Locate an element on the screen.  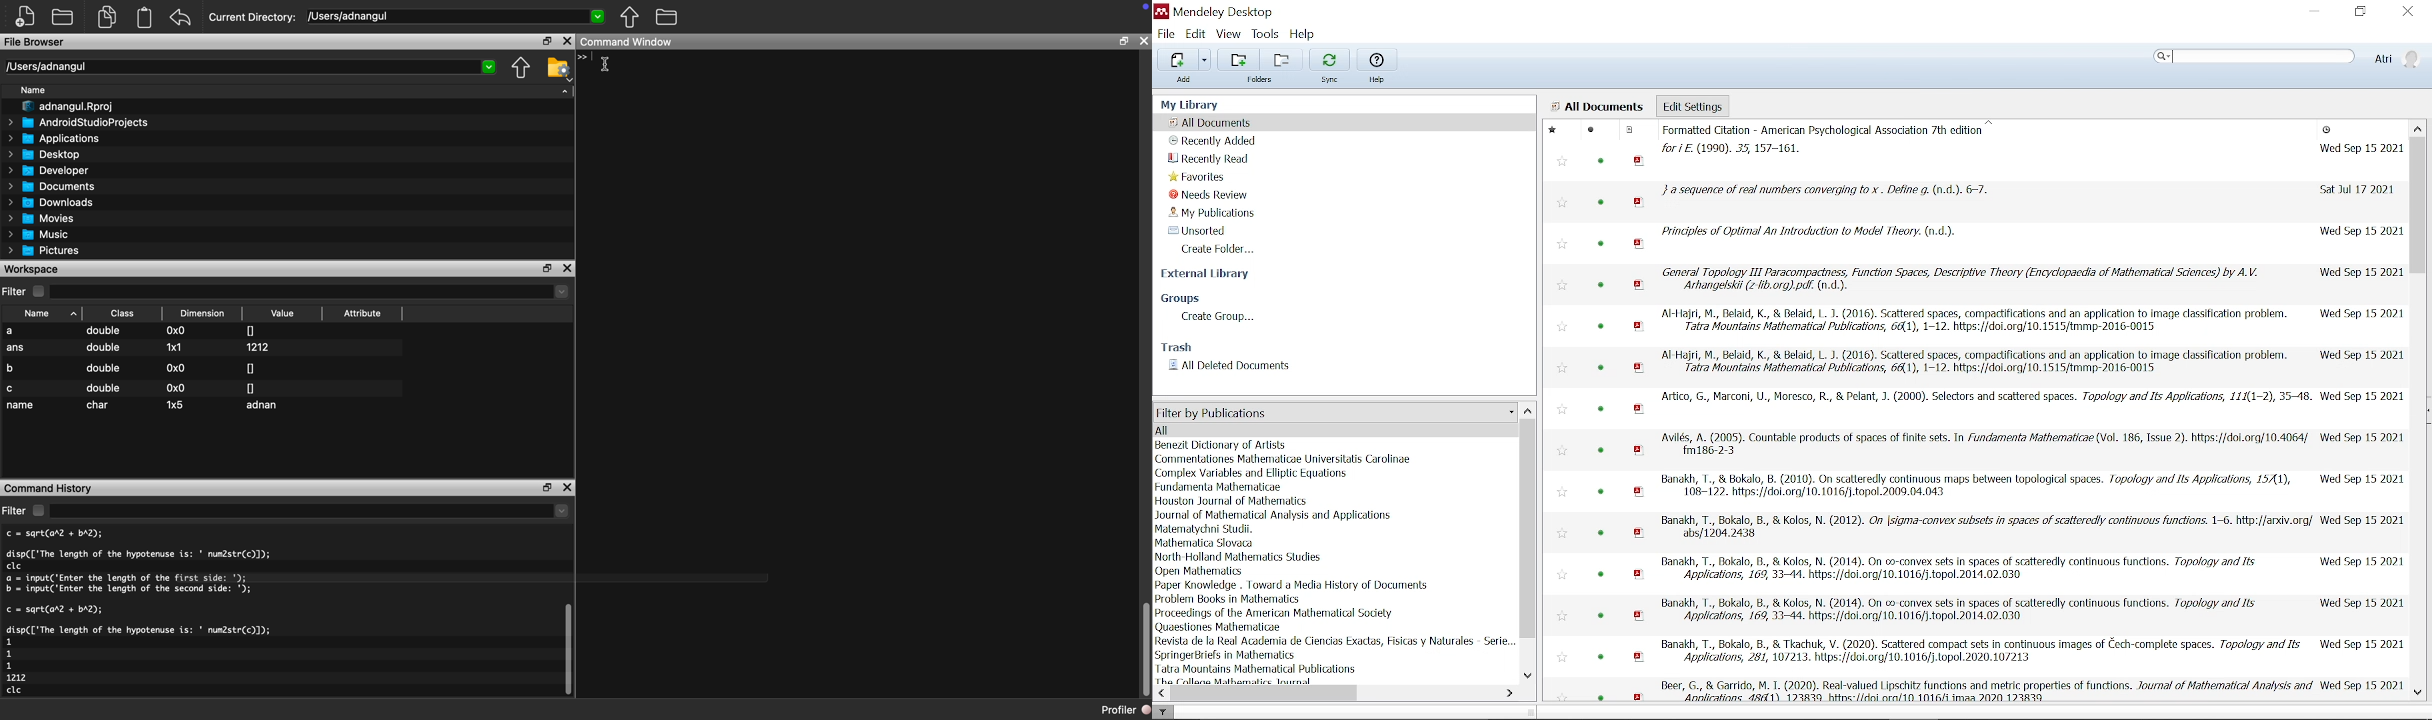
Help is located at coordinates (1303, 34).